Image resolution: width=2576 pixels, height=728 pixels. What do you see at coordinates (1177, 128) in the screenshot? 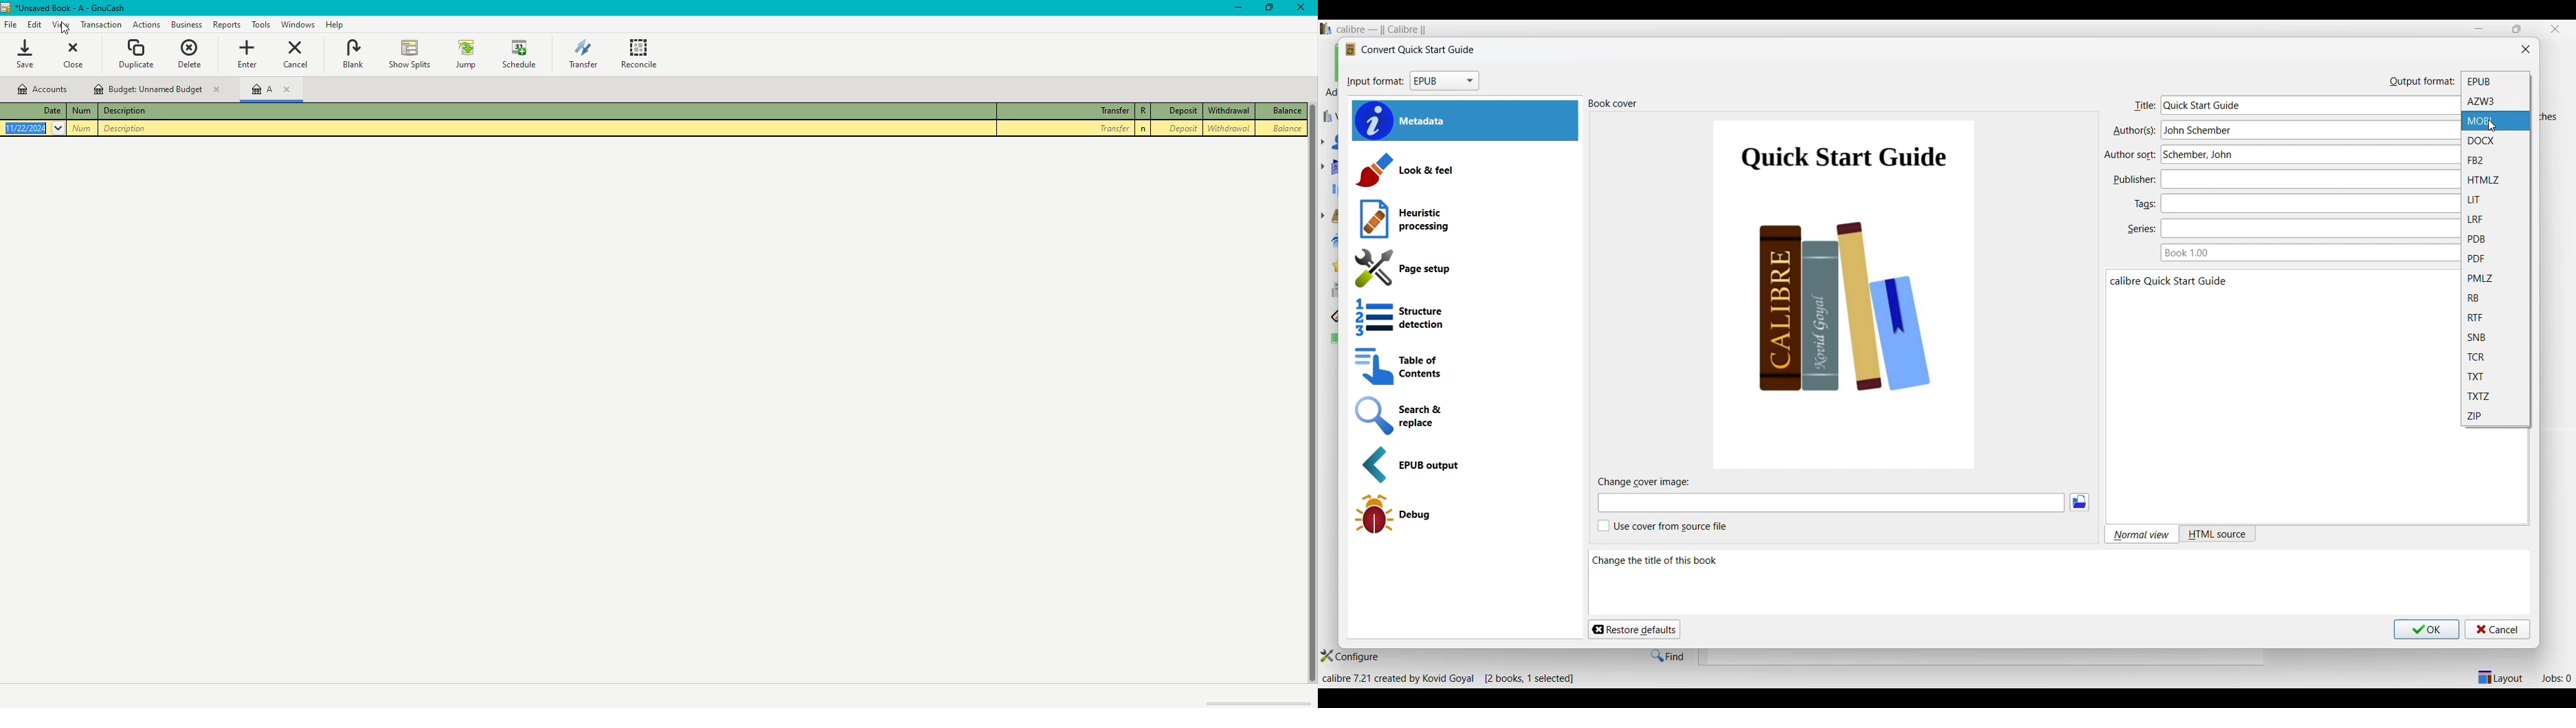
I see `Deposit` at bounding box center [1177, 128].